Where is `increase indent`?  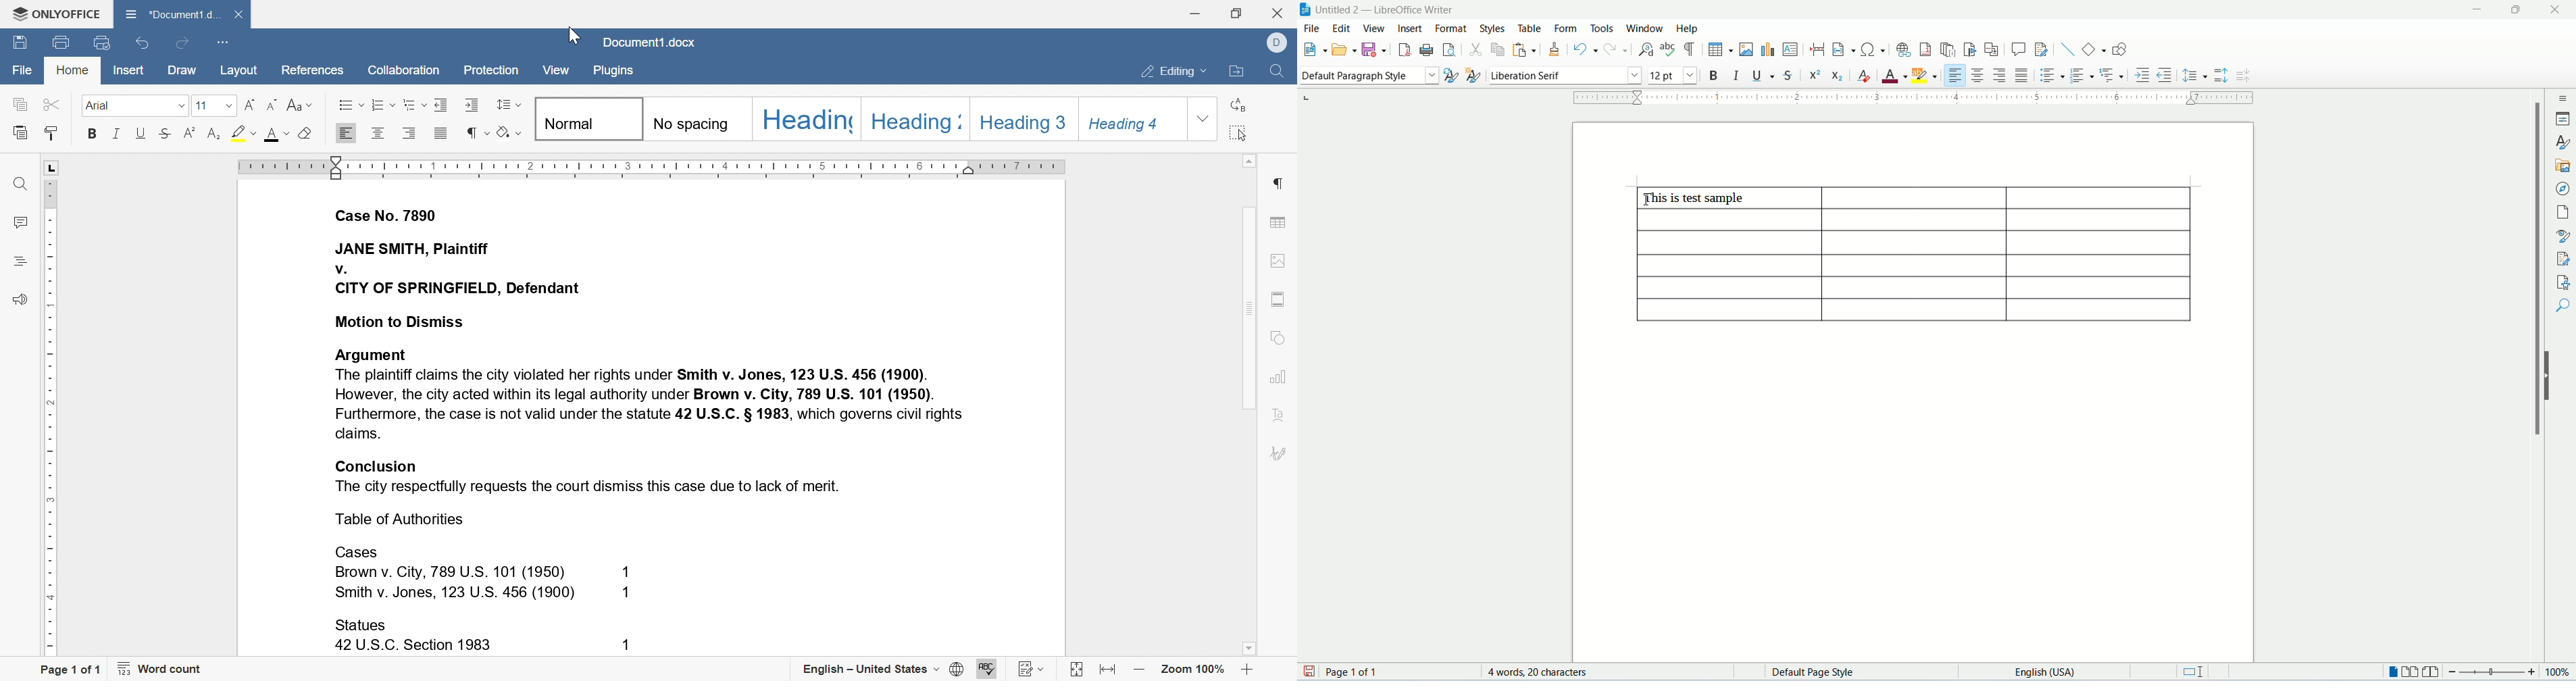 increase indent is located at coordinates (474, 105).